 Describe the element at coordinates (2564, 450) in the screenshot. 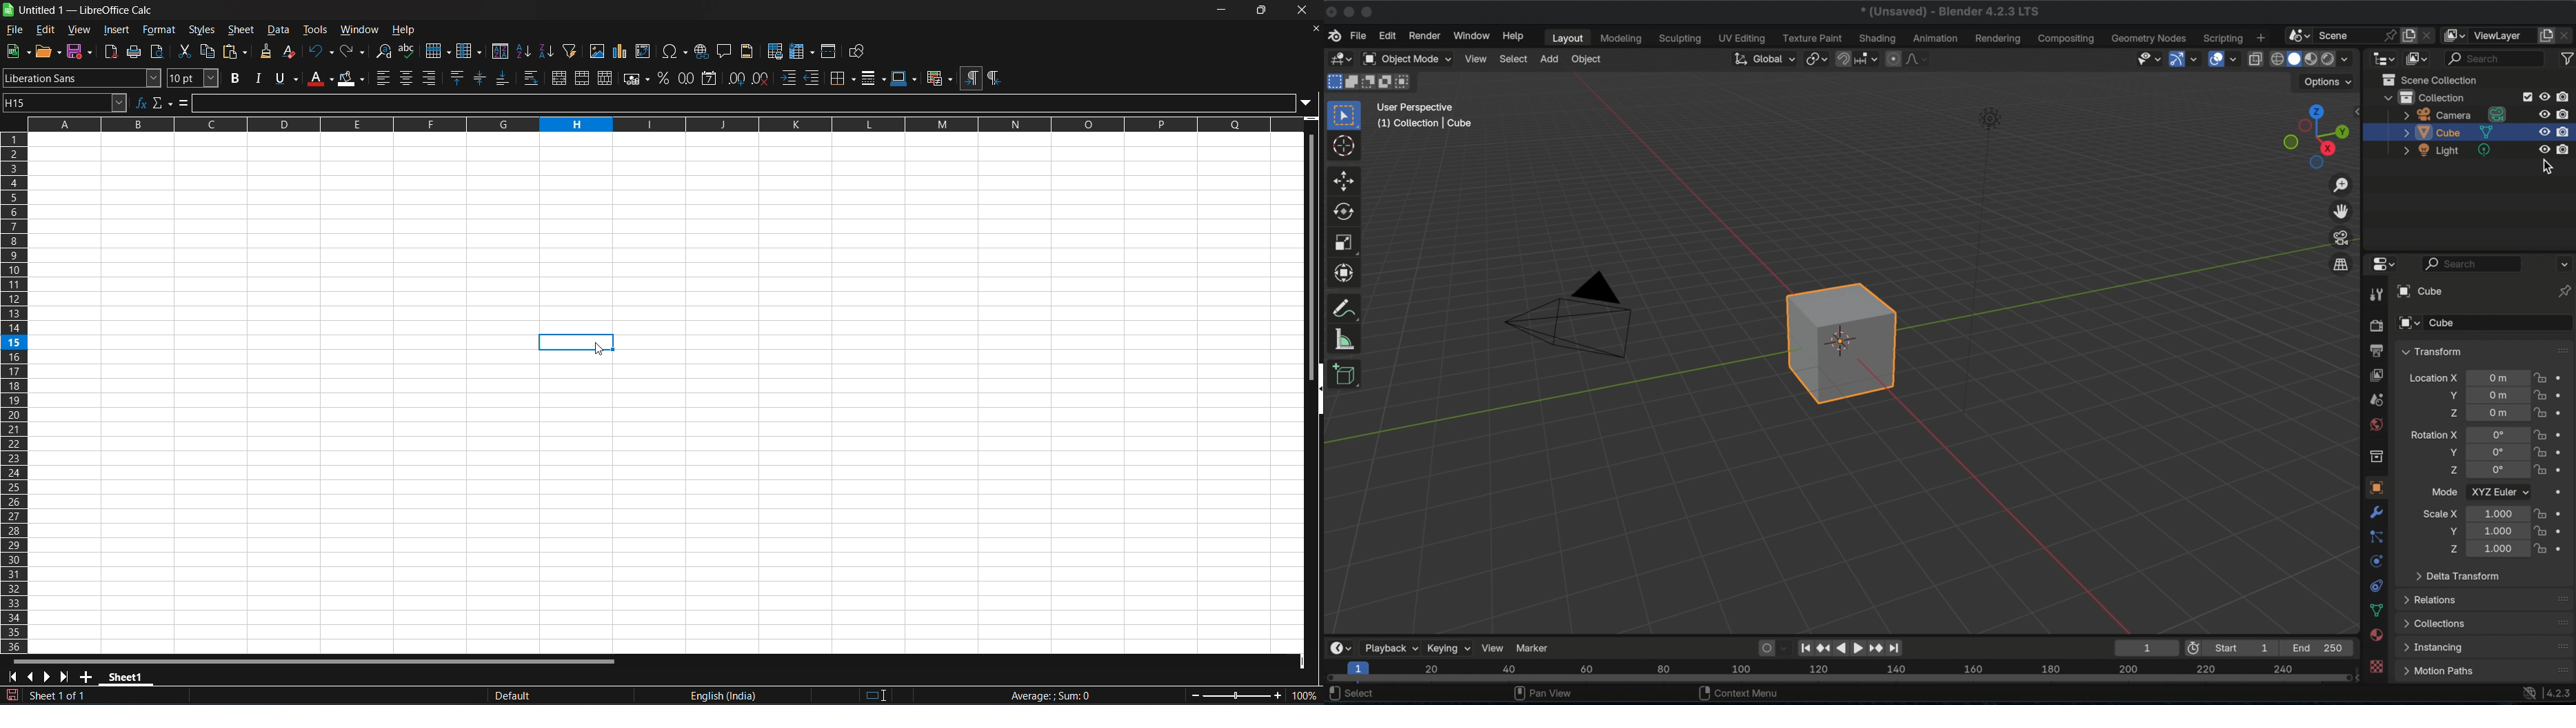

I see `animate property` at that location.